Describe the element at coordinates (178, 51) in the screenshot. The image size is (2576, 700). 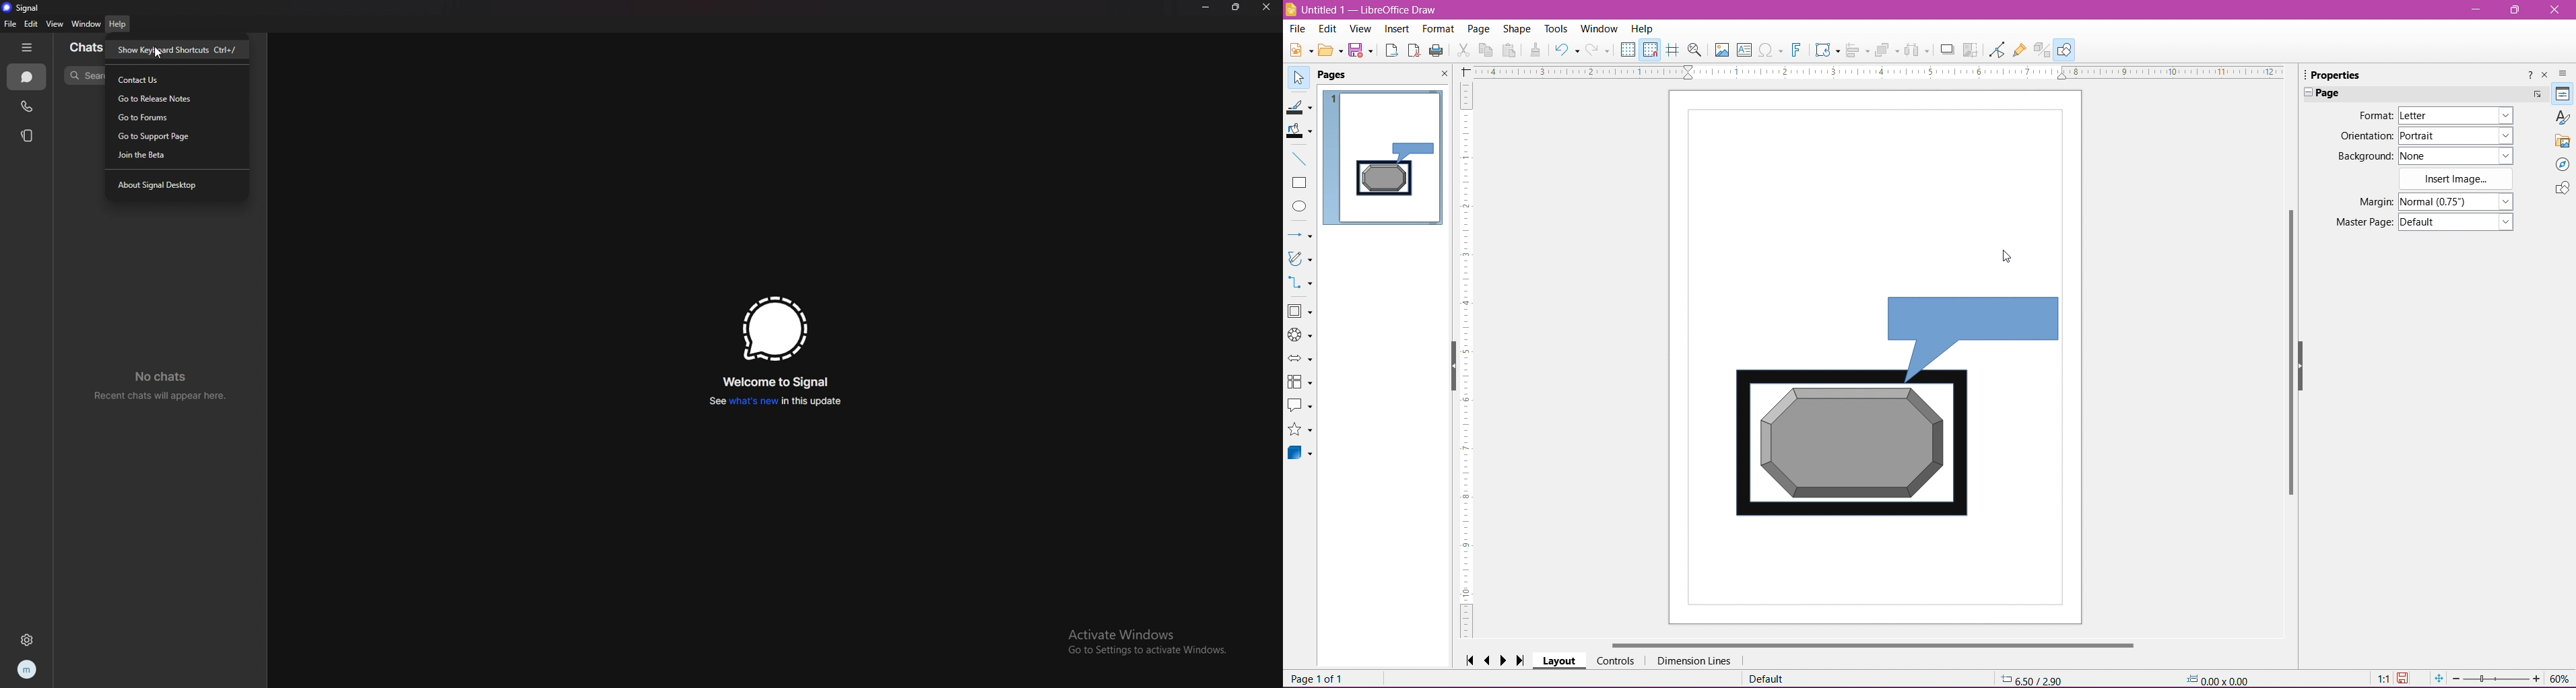
I see `show keyboard shortcuts` at that location.